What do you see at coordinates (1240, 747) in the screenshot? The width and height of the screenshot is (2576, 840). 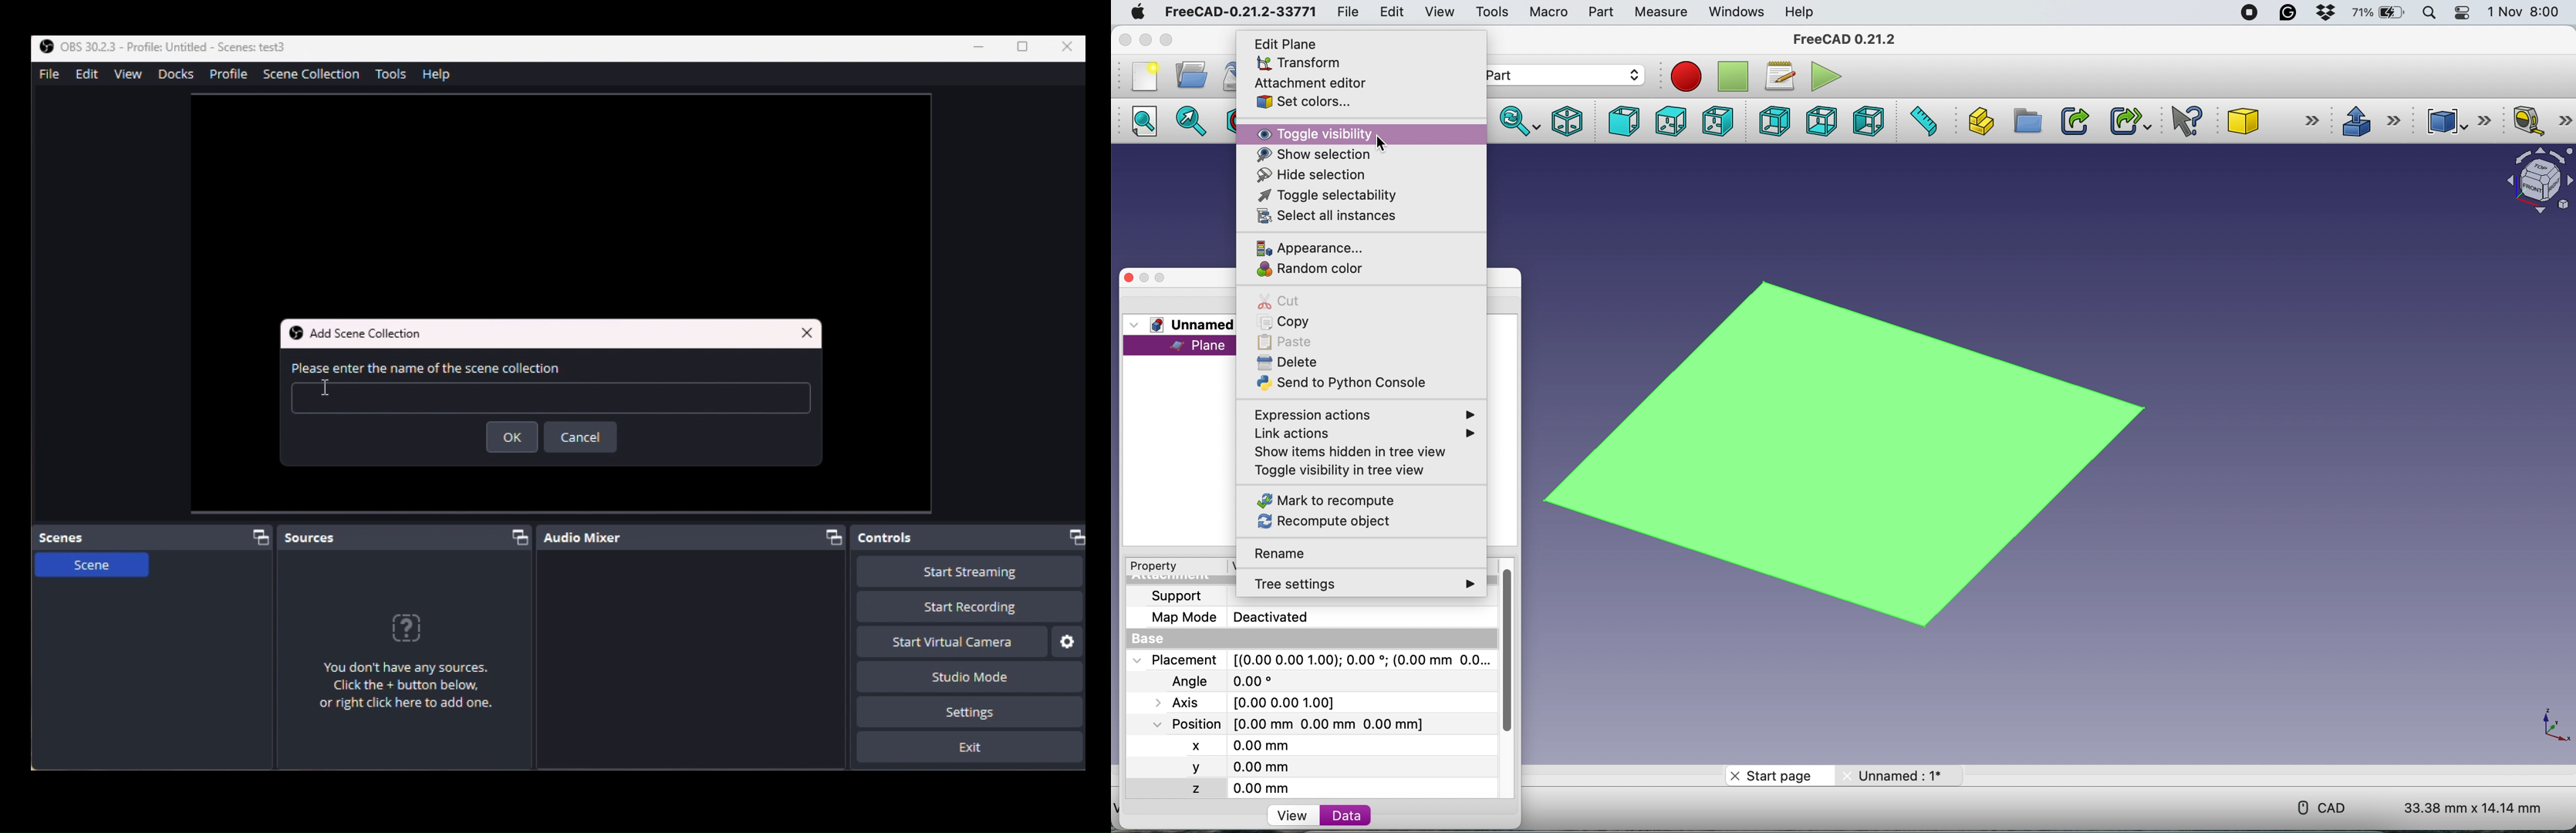 I see `x 0.00 mm` at bounding box center [1240, 747].